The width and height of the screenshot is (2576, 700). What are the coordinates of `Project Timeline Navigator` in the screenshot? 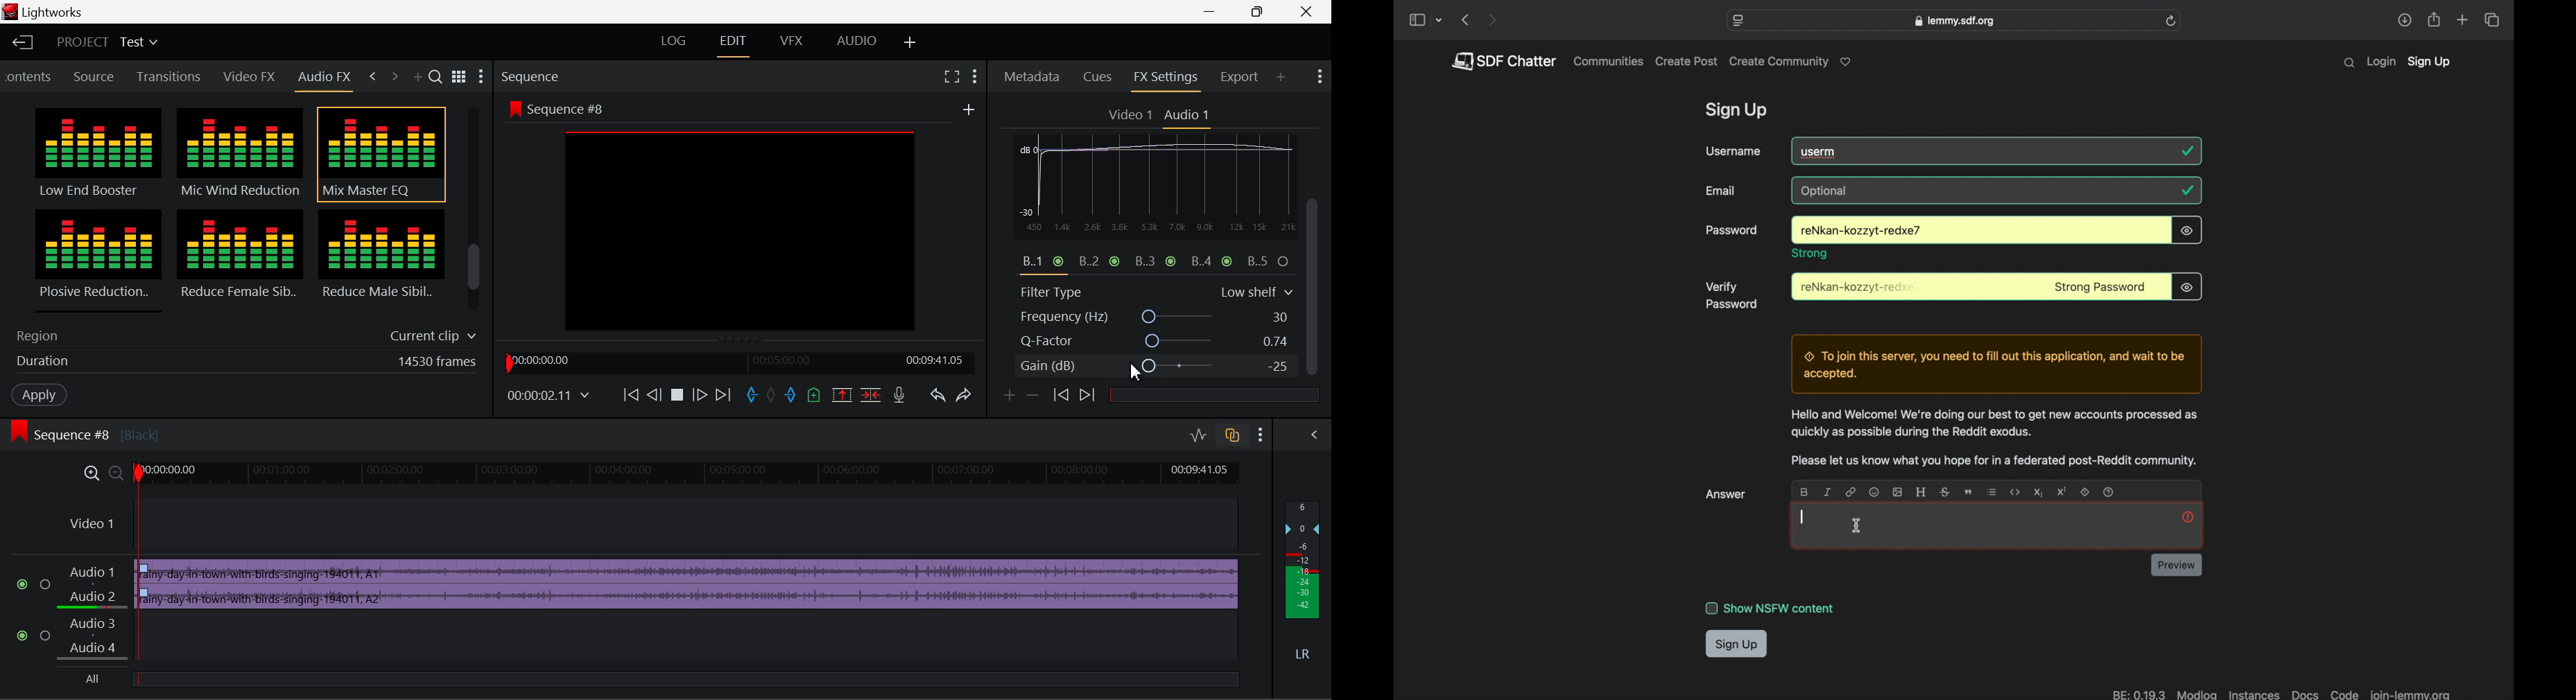 It's located at (738, 362).